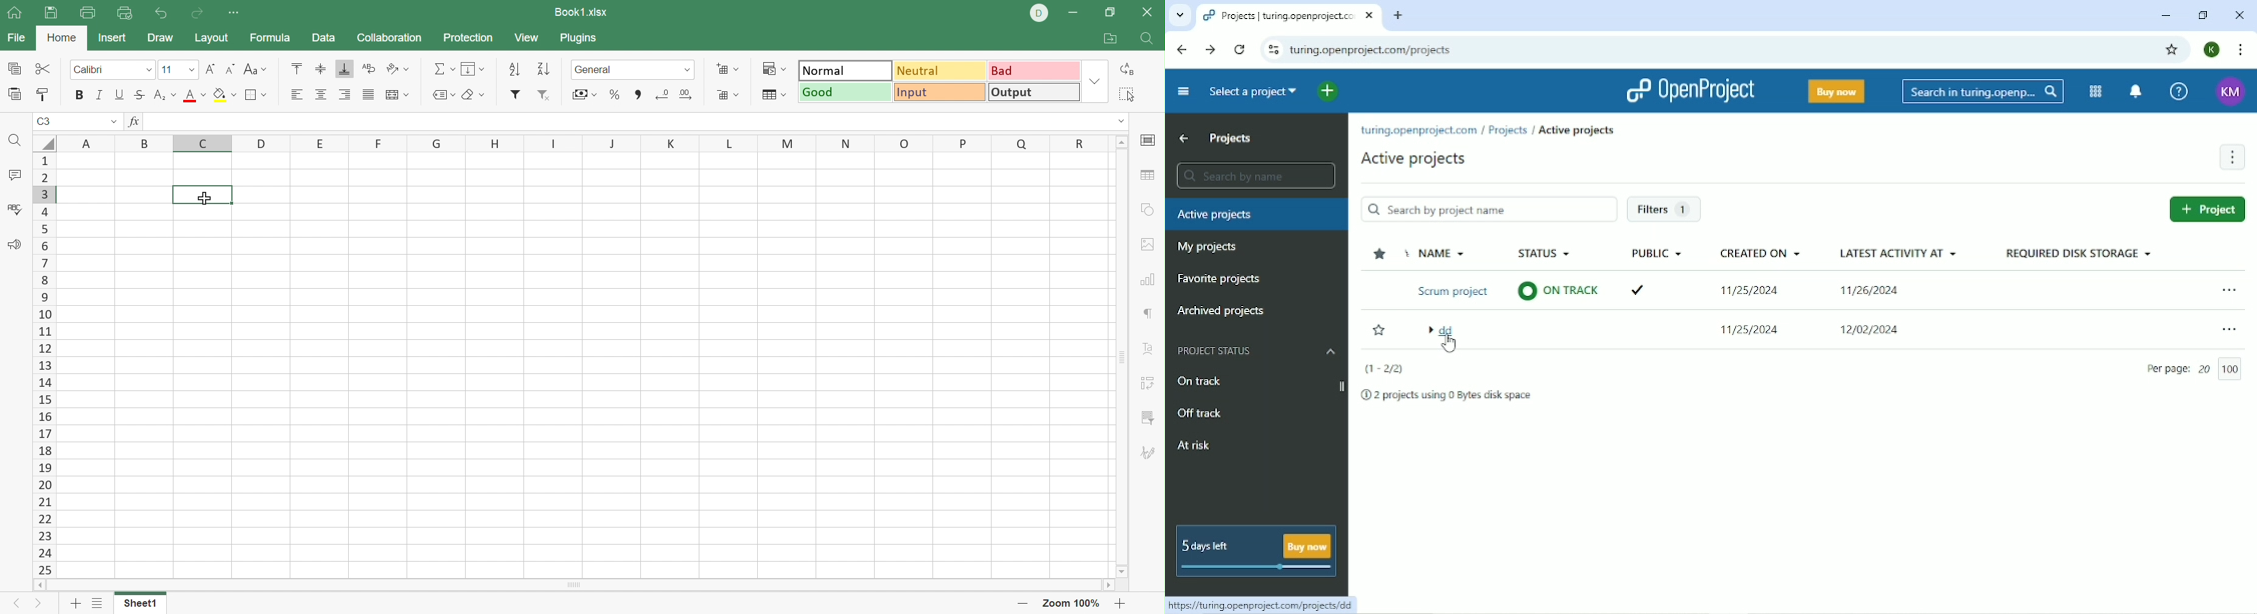 This screenshot has height=616, width=2268. What do you see at coordinates (471, 68) in the screenshot?
I see `Fill` at bounding box center [471, 68].